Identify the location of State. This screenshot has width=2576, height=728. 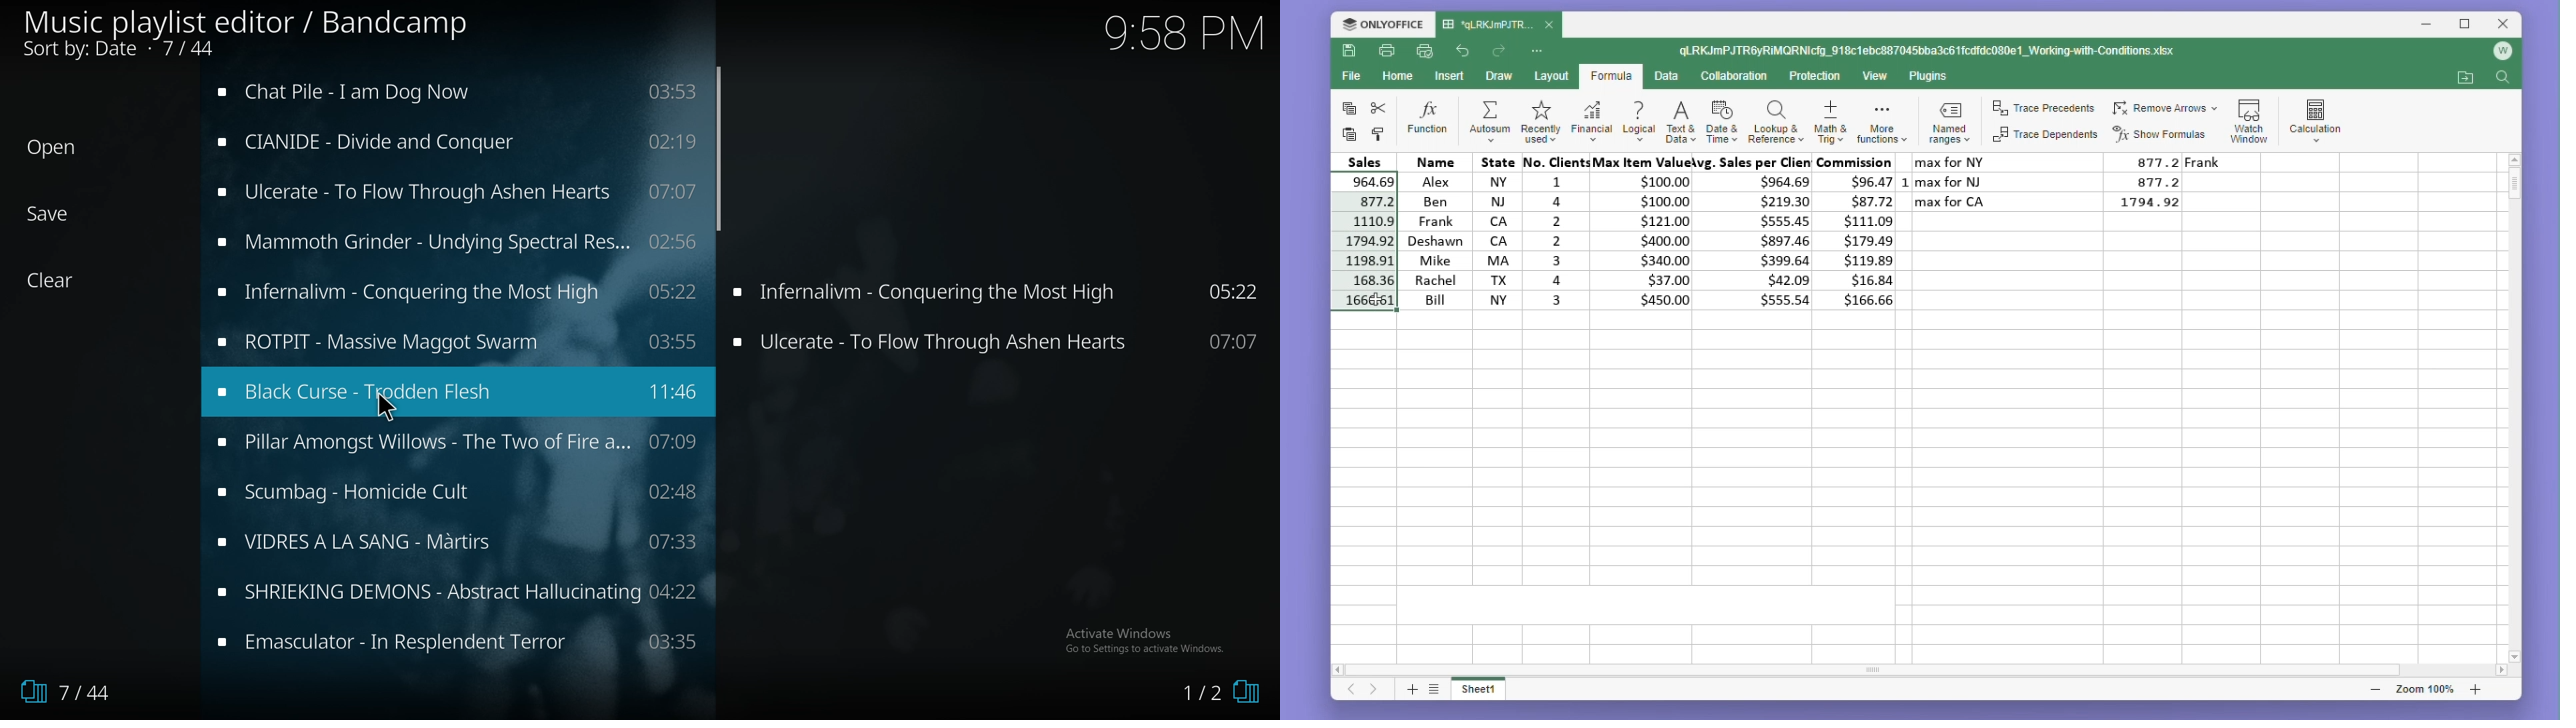
(1497, 230).